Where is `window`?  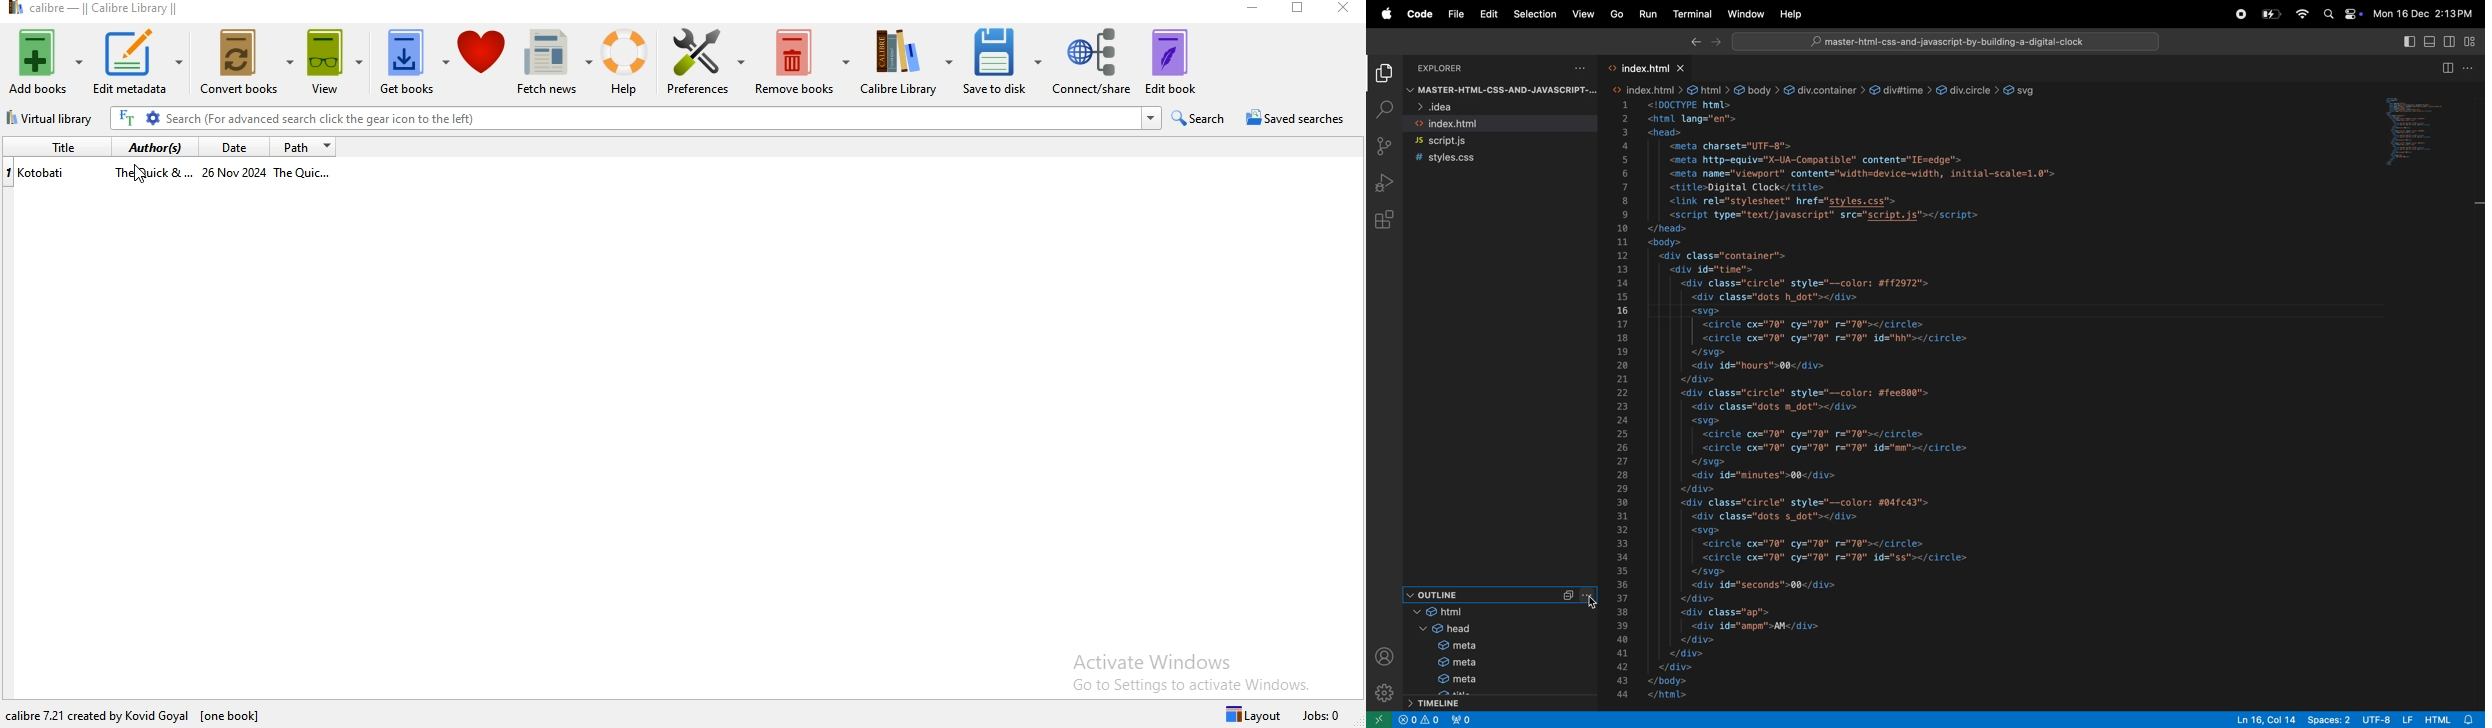 window is located at coordinates (1745, 14).